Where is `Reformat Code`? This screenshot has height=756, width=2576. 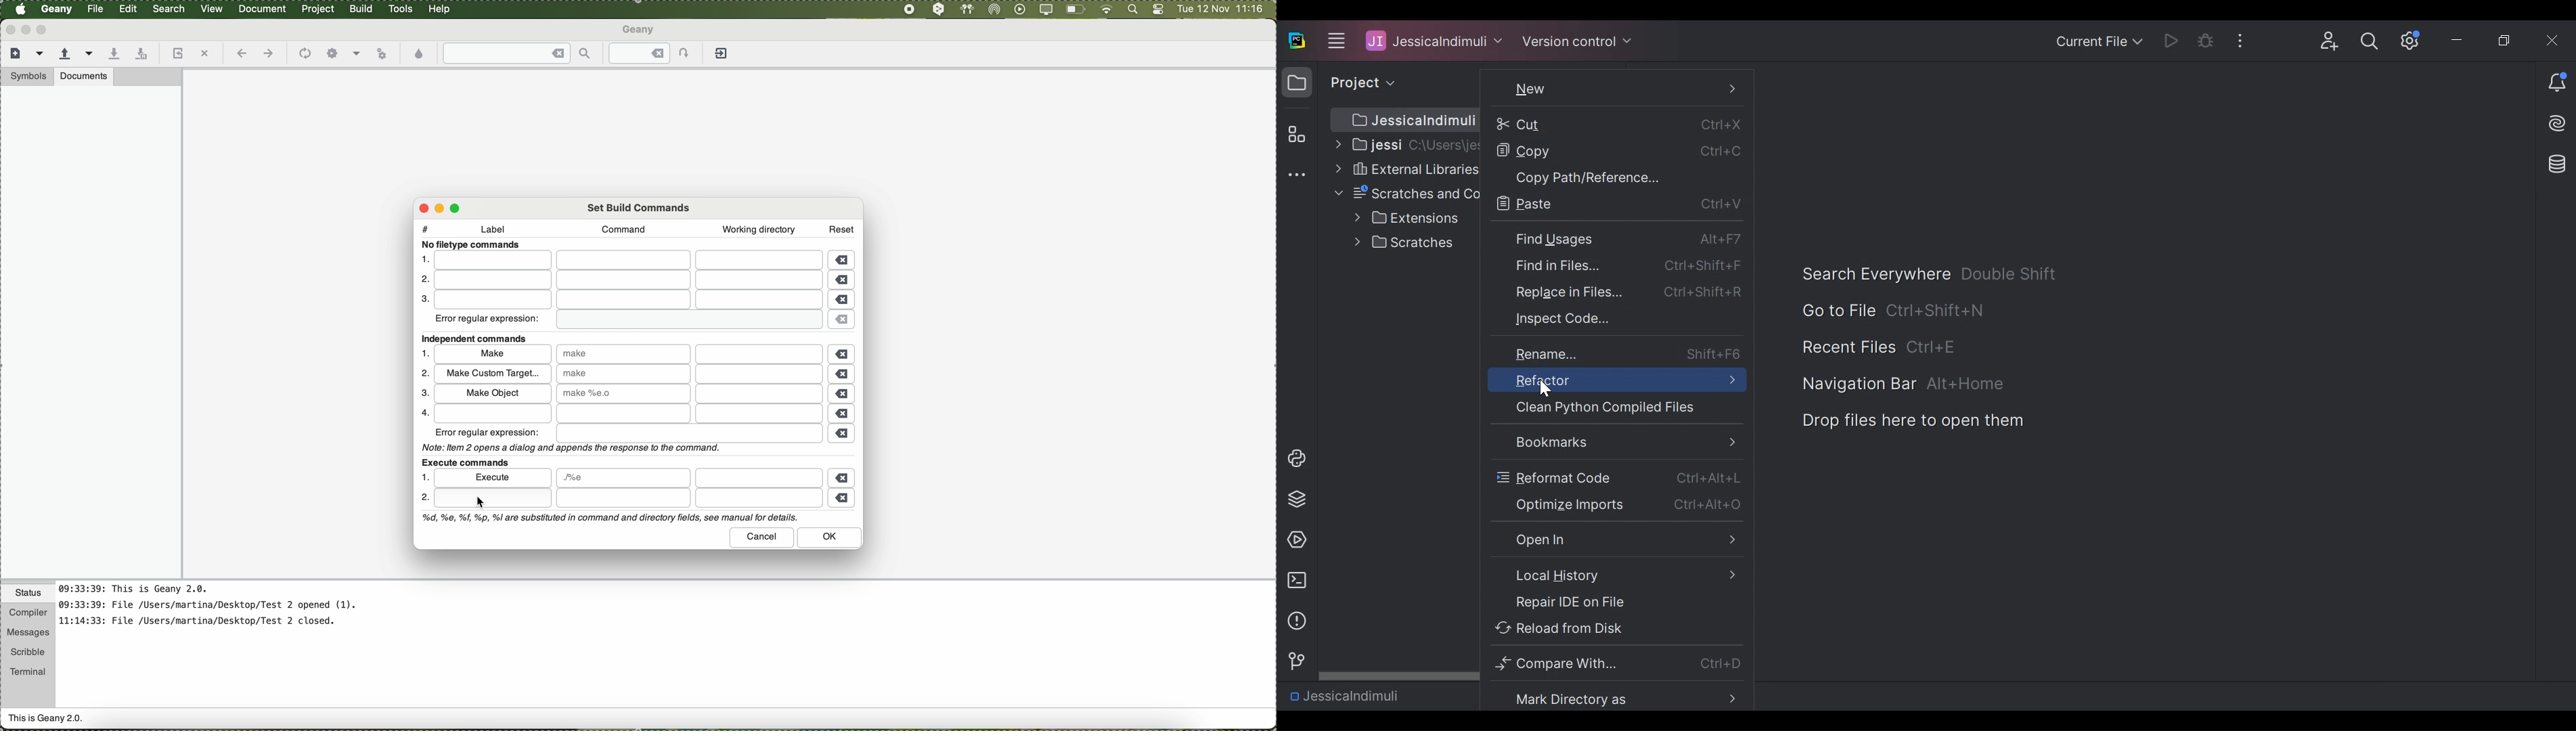
Reformat Code is located at coordinates (1614, 477).